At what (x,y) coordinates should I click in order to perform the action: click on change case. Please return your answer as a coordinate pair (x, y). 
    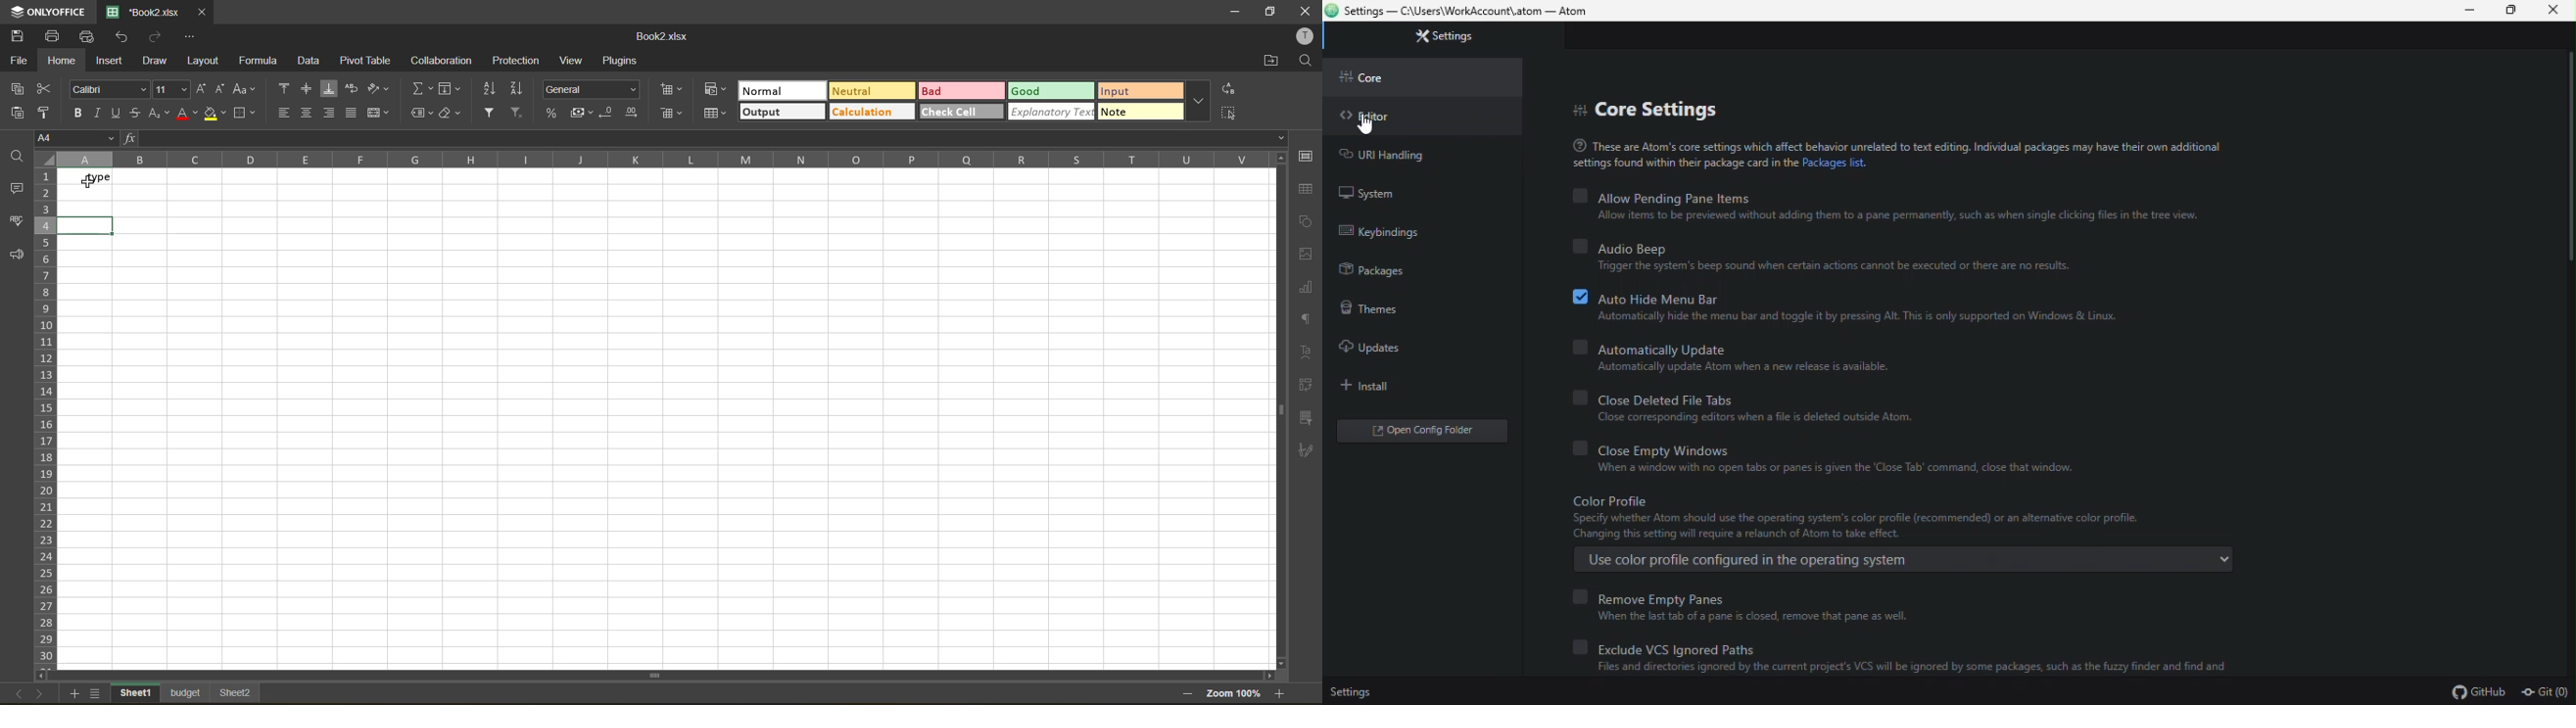
    Looking at the image, I should click on (244, 90).